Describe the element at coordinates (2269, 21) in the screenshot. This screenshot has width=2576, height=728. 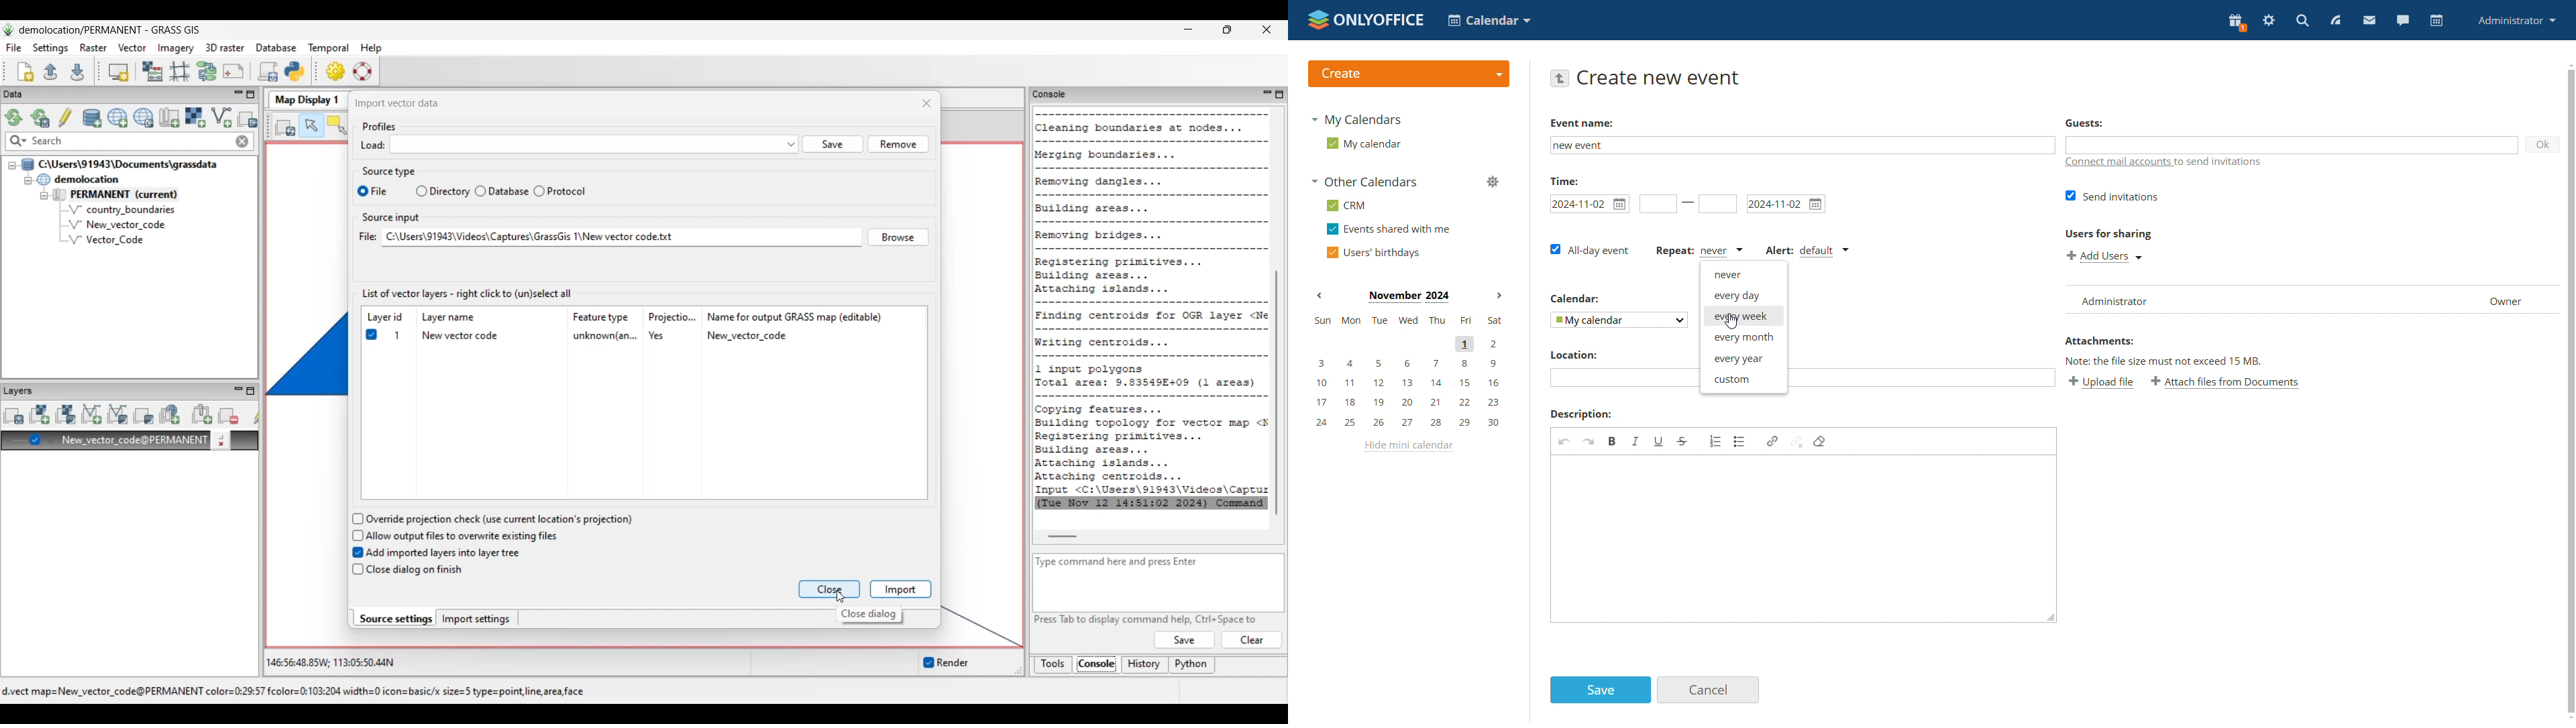
I see `settings` at that location.